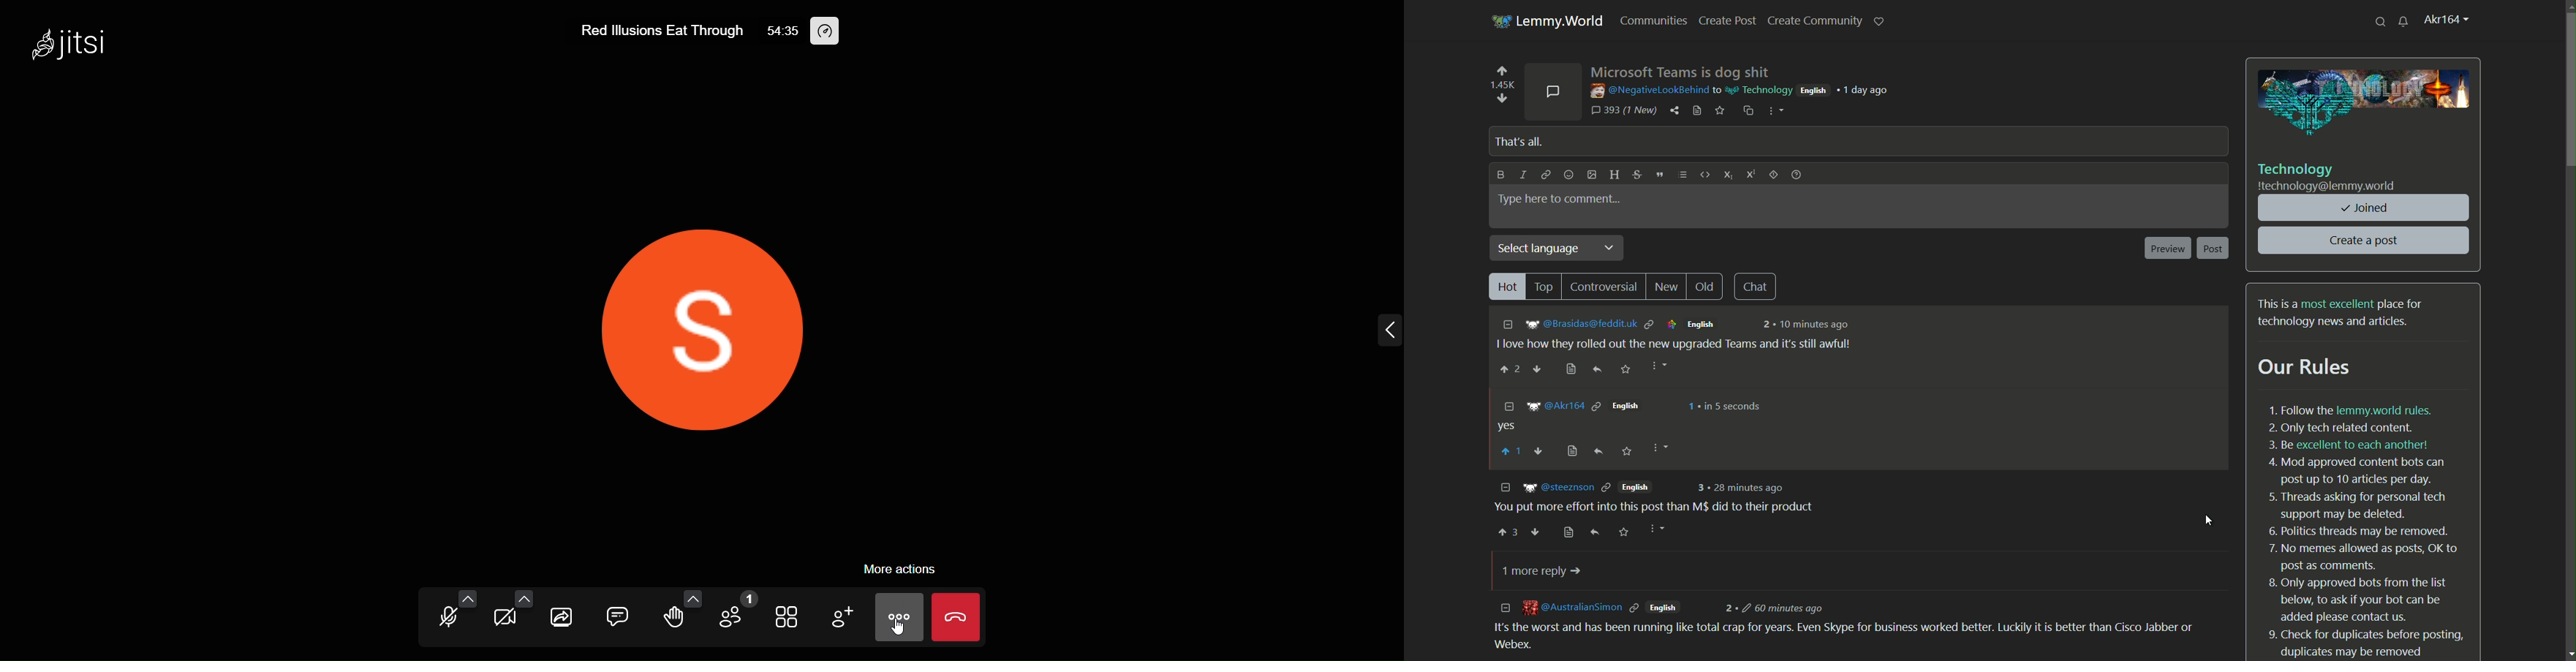 This screenshot has width=2576, height=672. I want to click on 1 more reply, so click(1547, 573).